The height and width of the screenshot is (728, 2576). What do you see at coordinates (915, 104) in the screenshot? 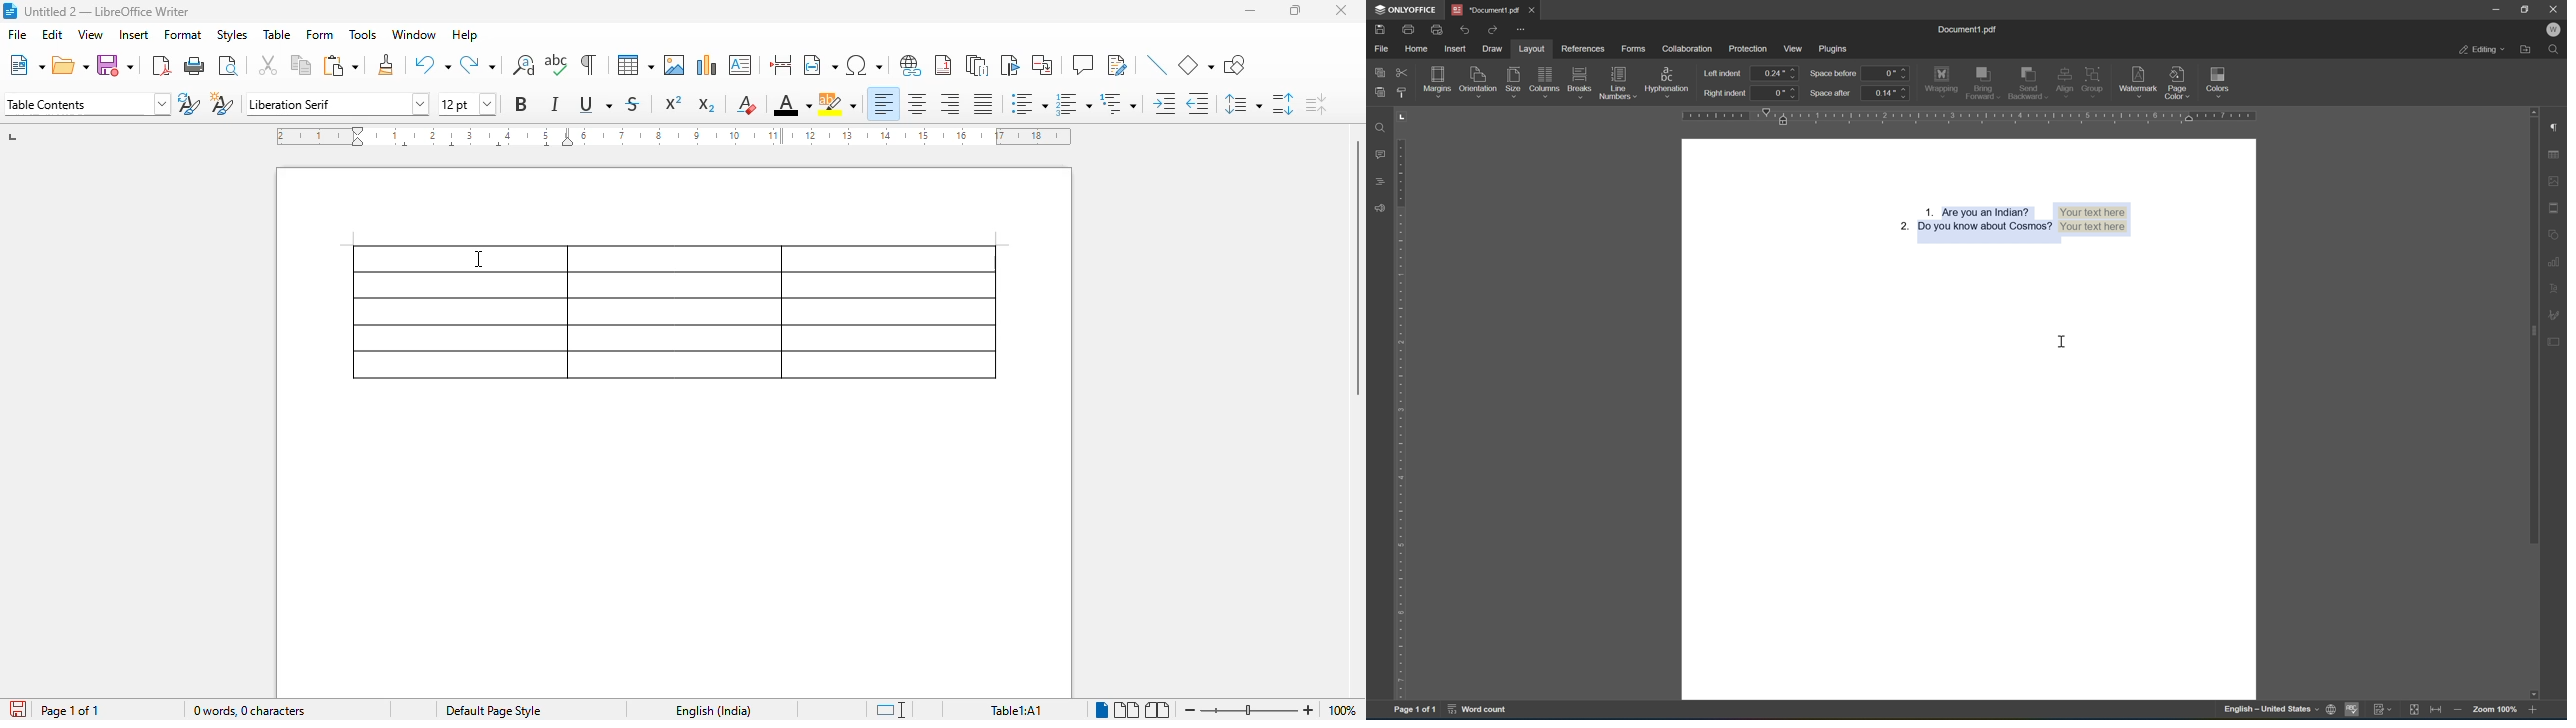
I see `align center` at bounding box center [915, 104].